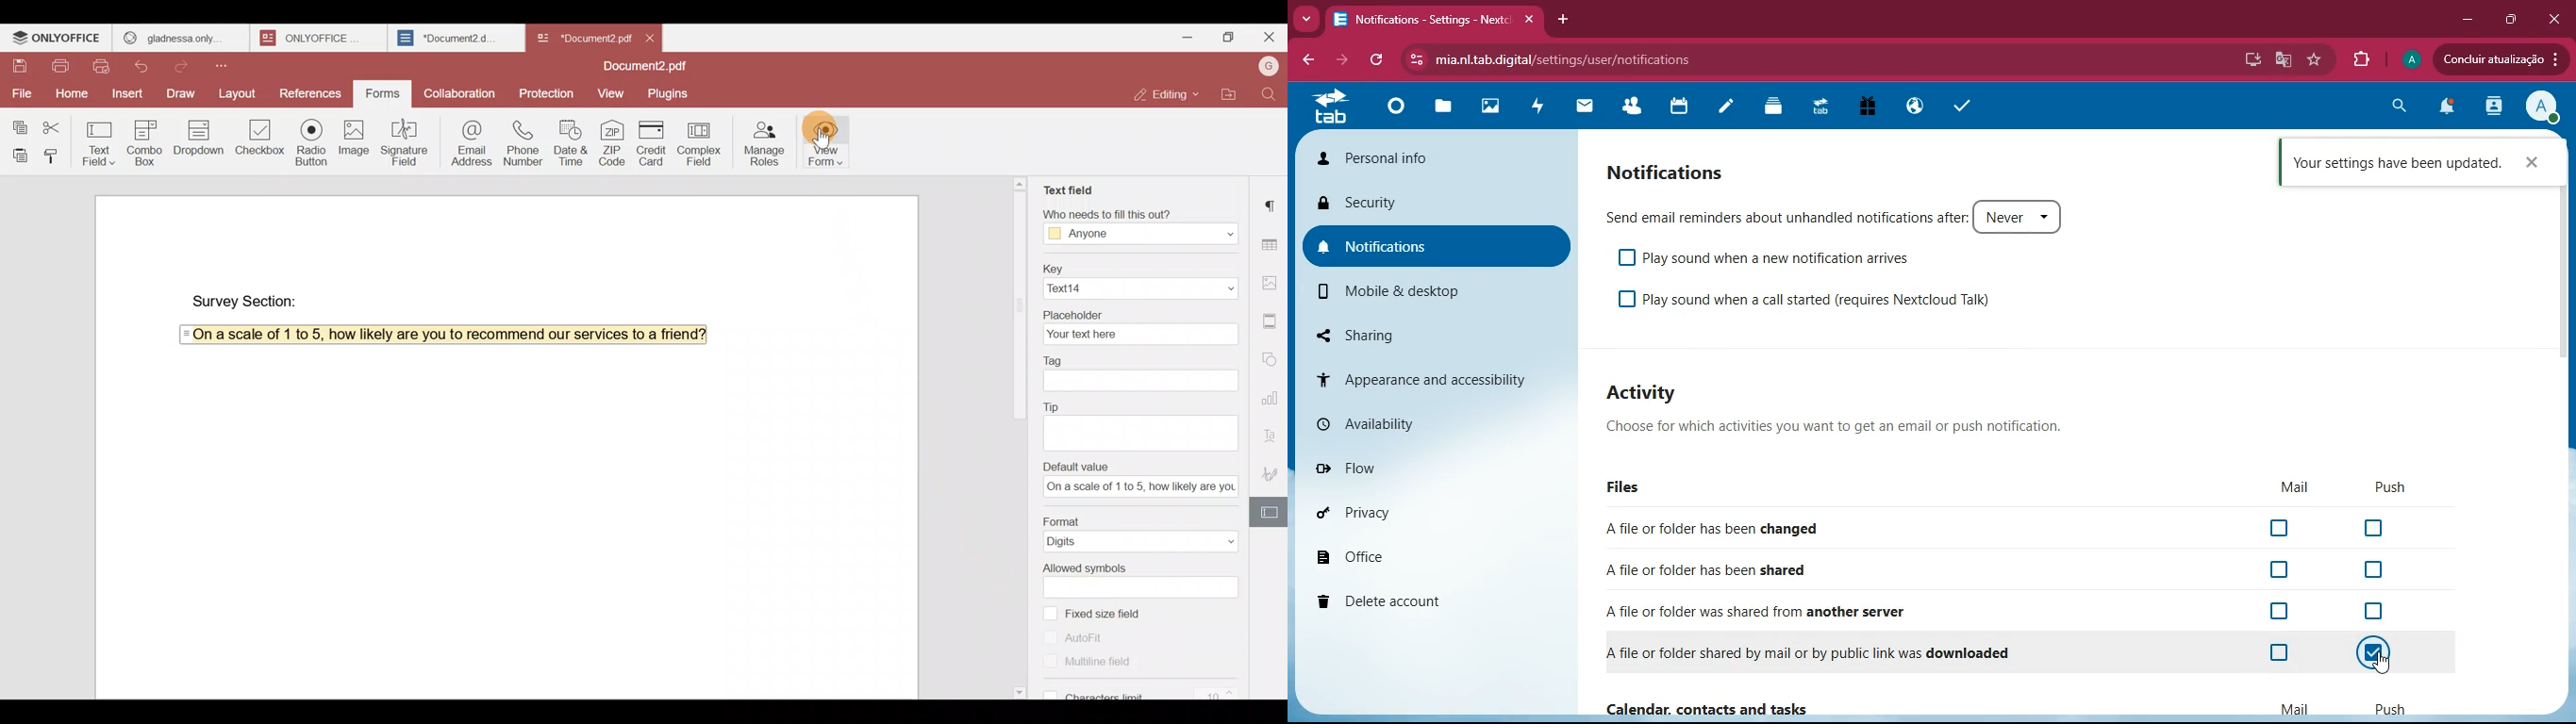  I want to click on delete account, so click(1400, 599).